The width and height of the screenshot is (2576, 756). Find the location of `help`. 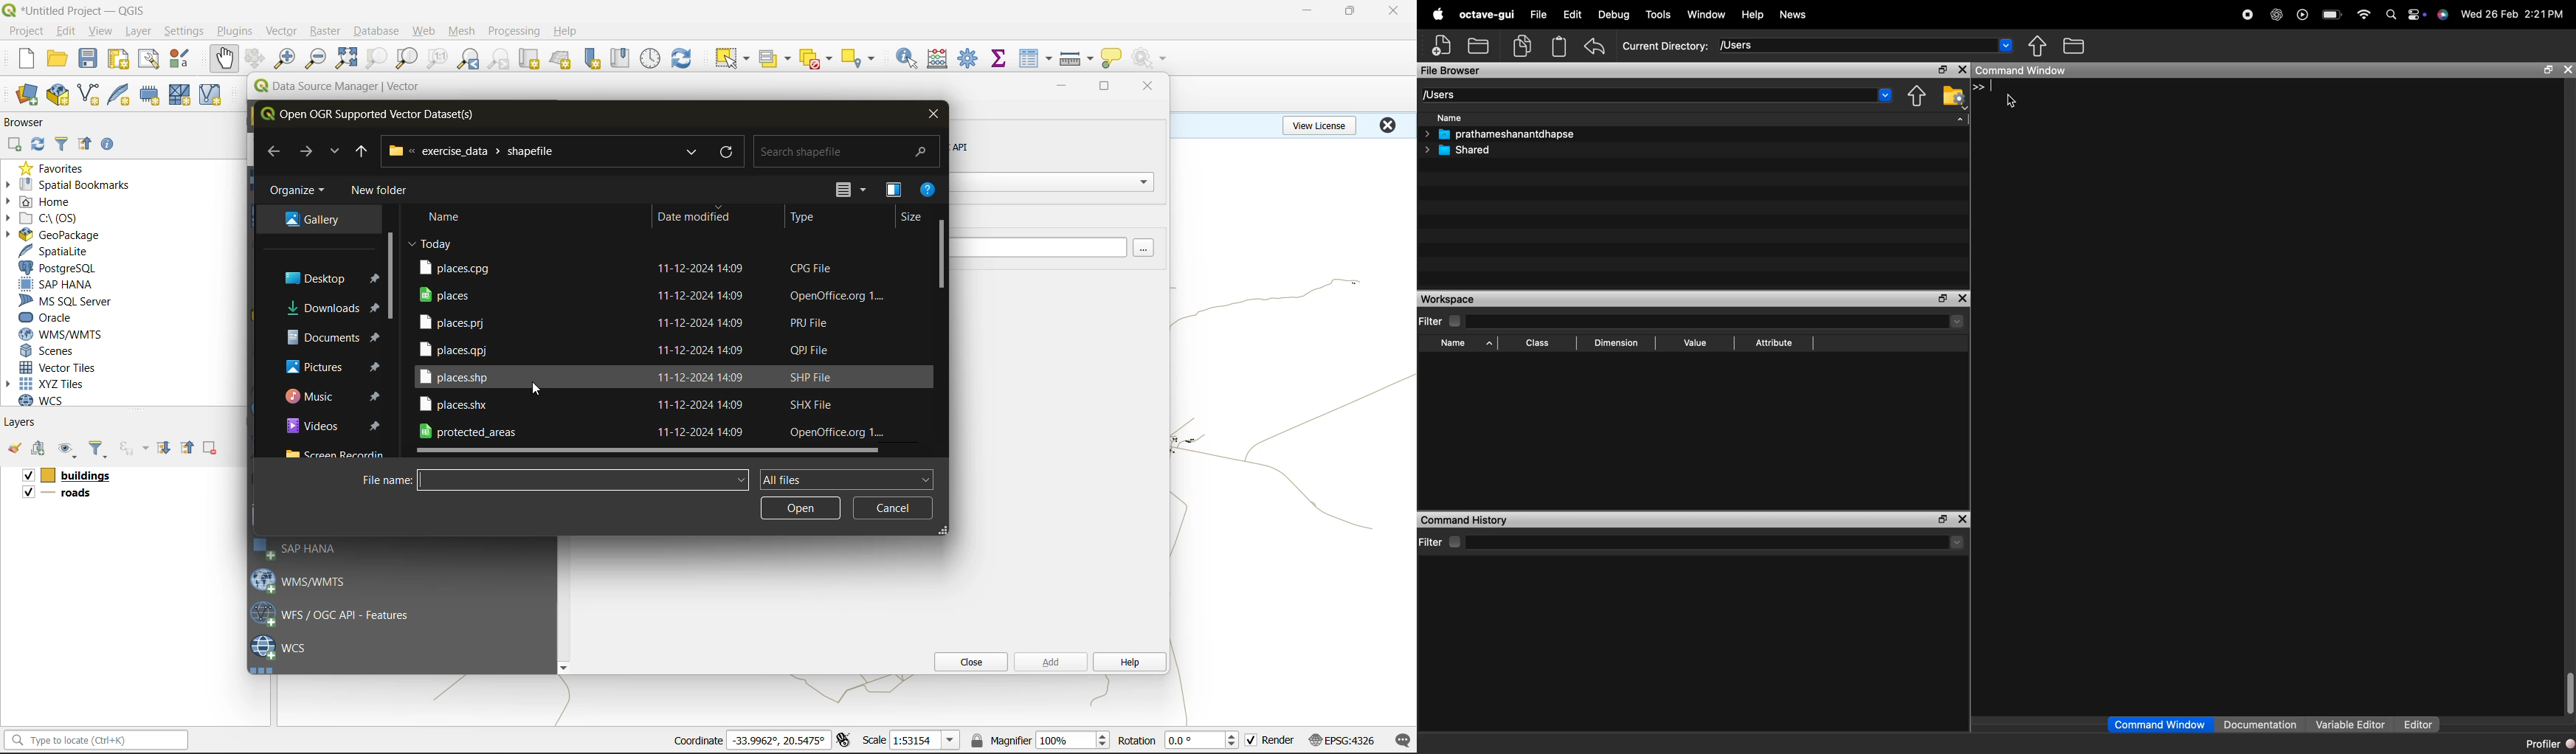

help is located at coordinates (567, 31).